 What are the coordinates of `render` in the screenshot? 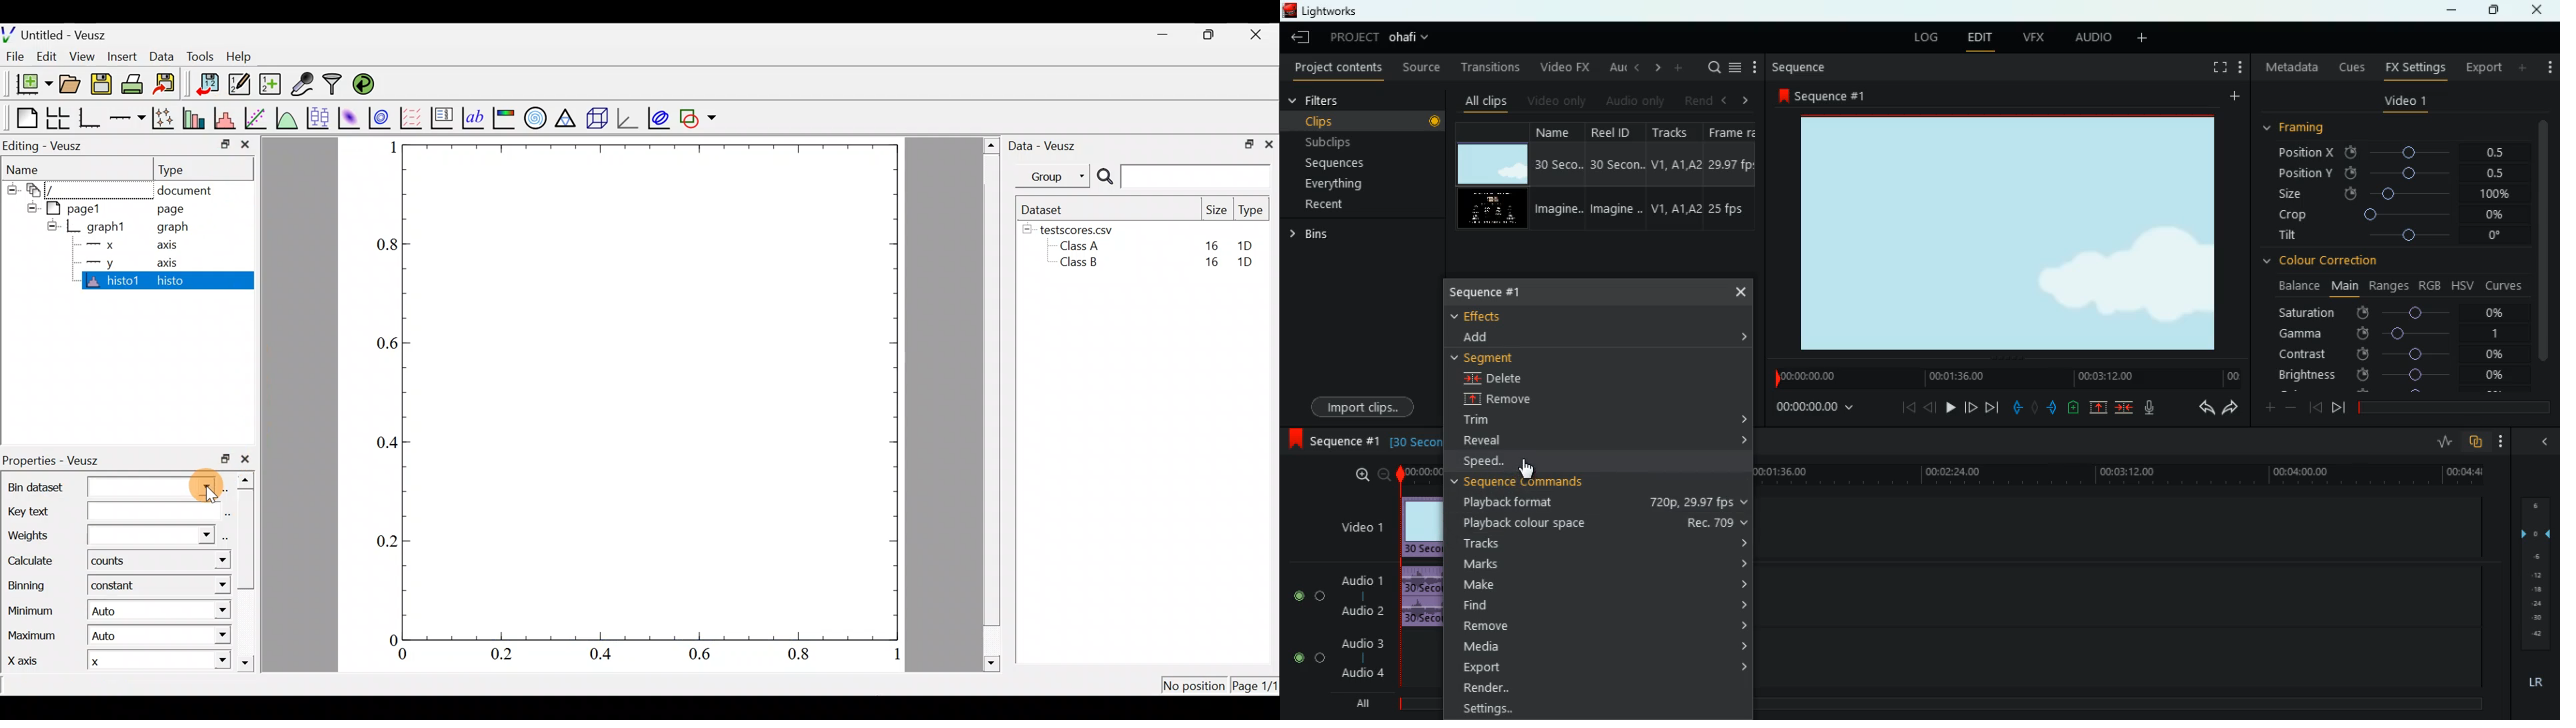 It's located at (1514, 689).